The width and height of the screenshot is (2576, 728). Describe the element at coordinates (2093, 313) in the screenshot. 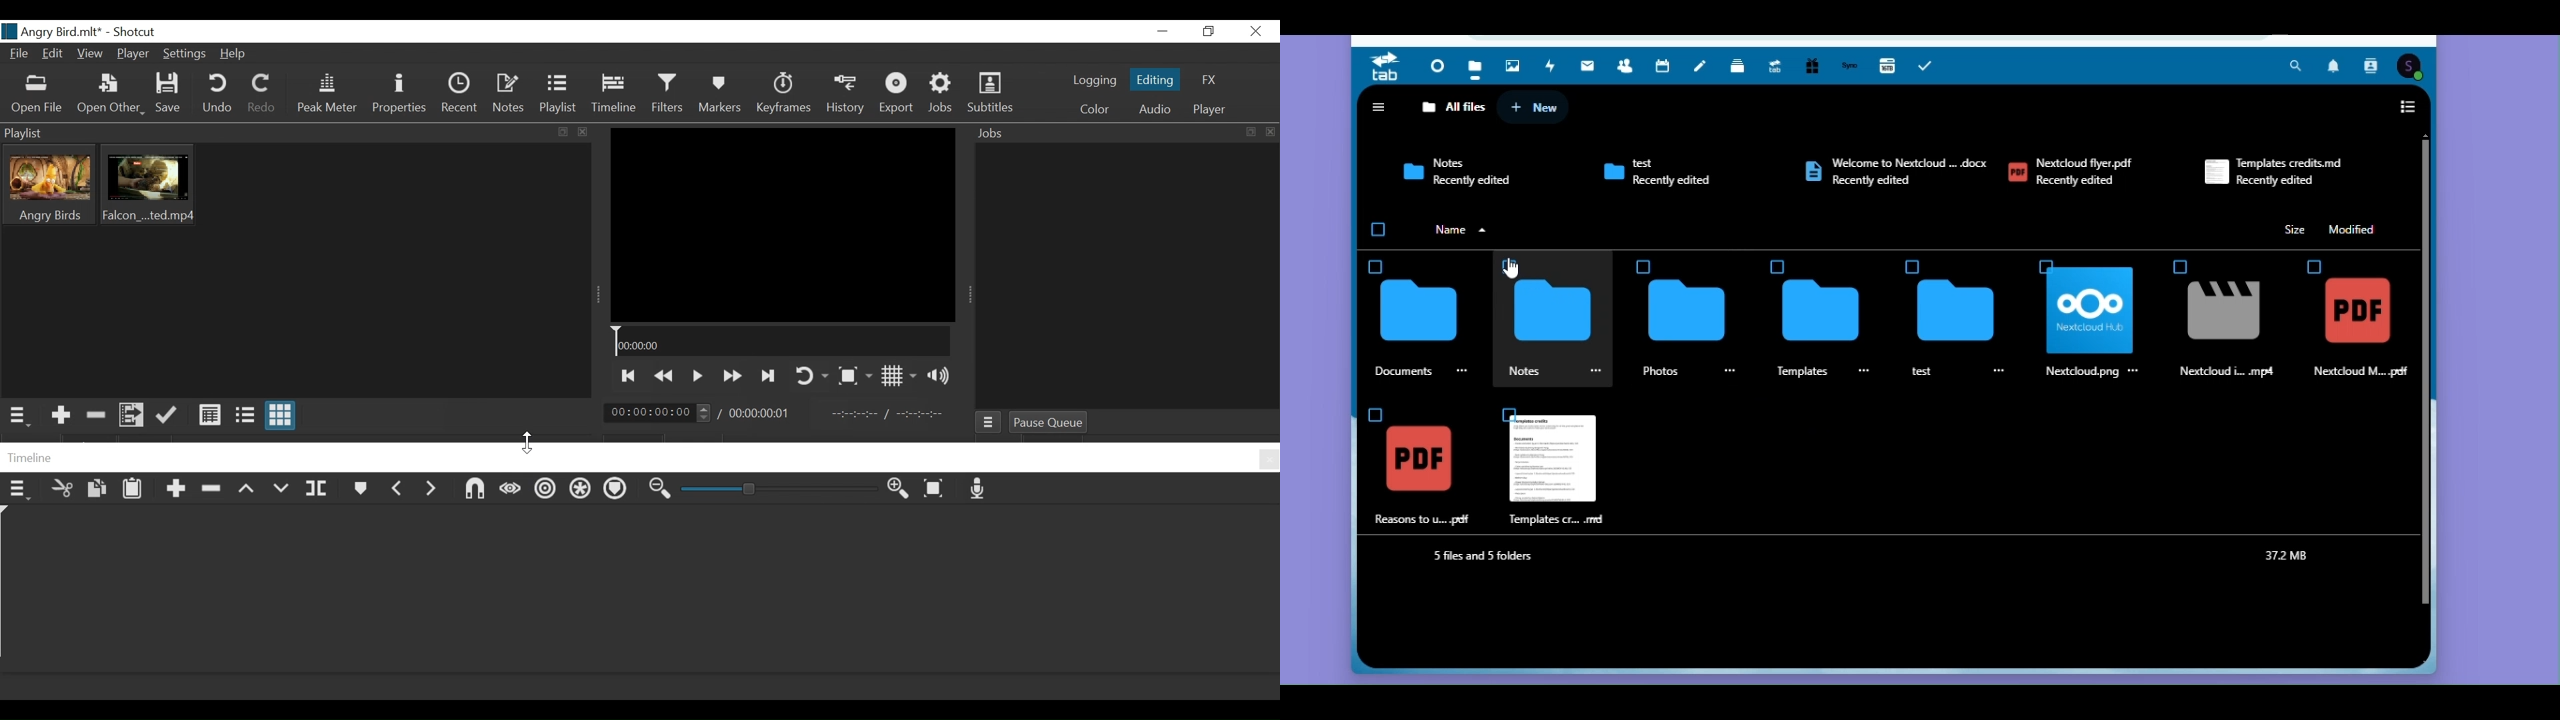

I see `Icon` at that location.